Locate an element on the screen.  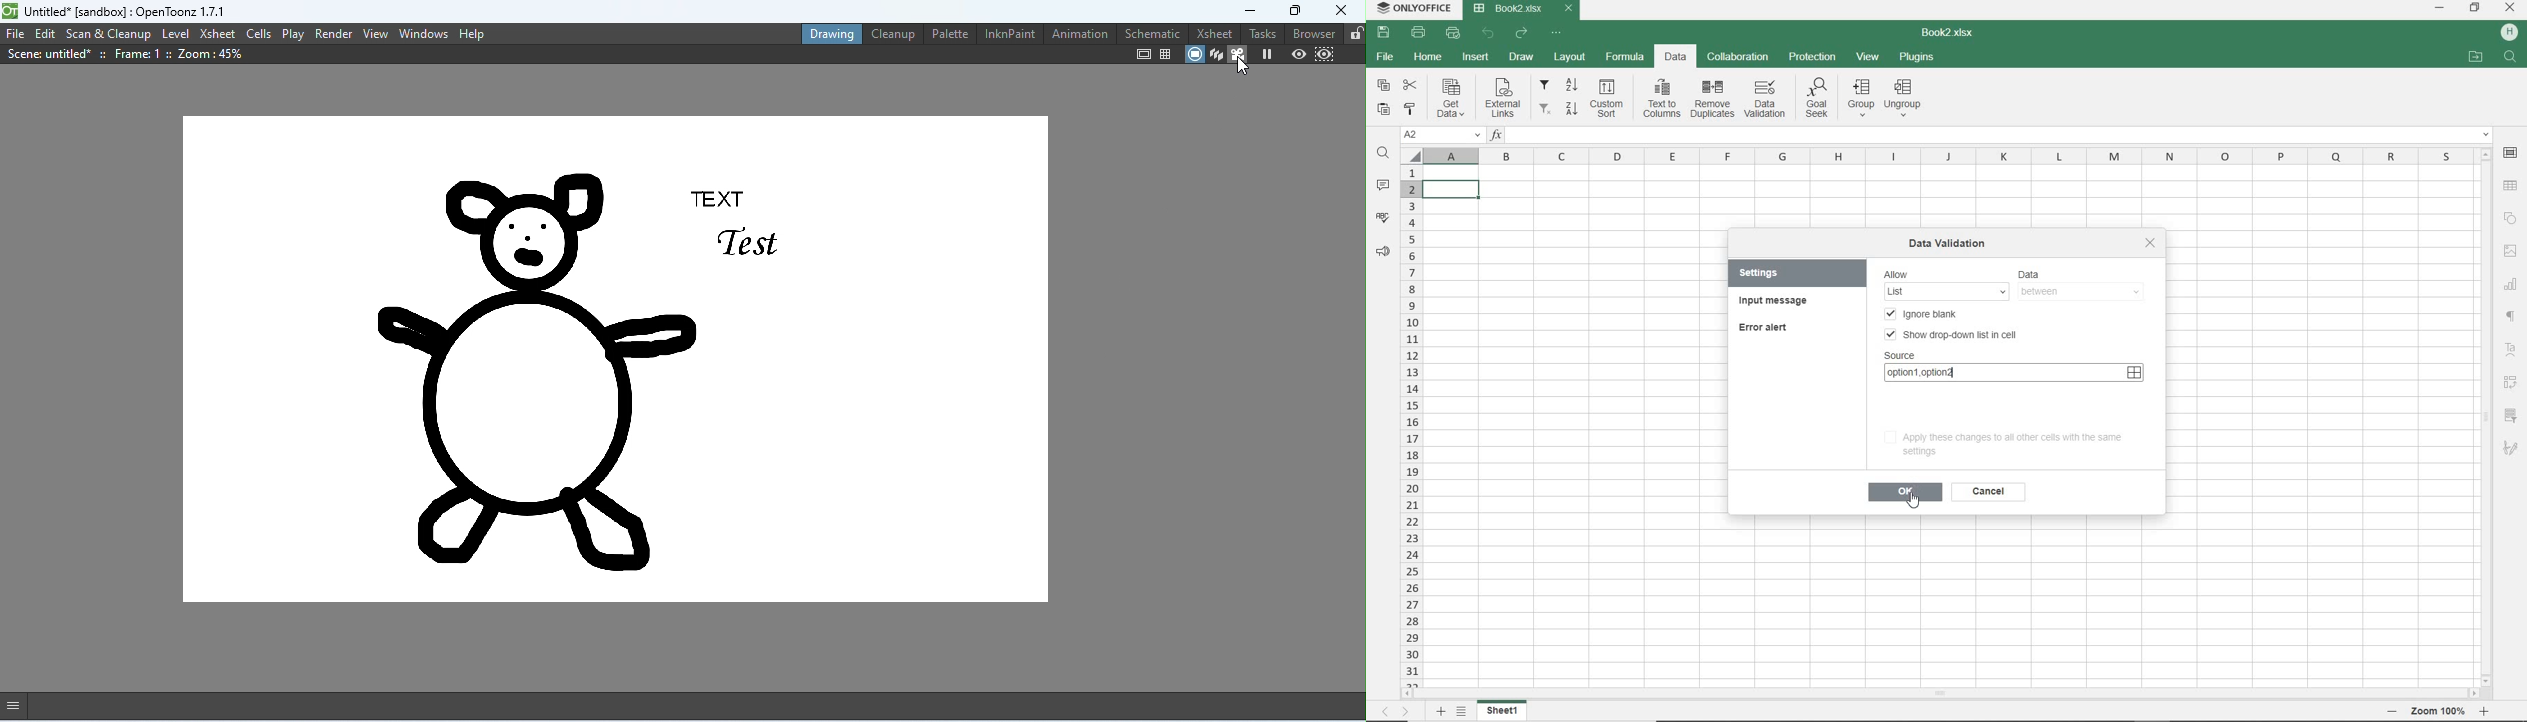
SHOW DROP-DOWN LIST IN CELL is located at coordinates (1952, 333).